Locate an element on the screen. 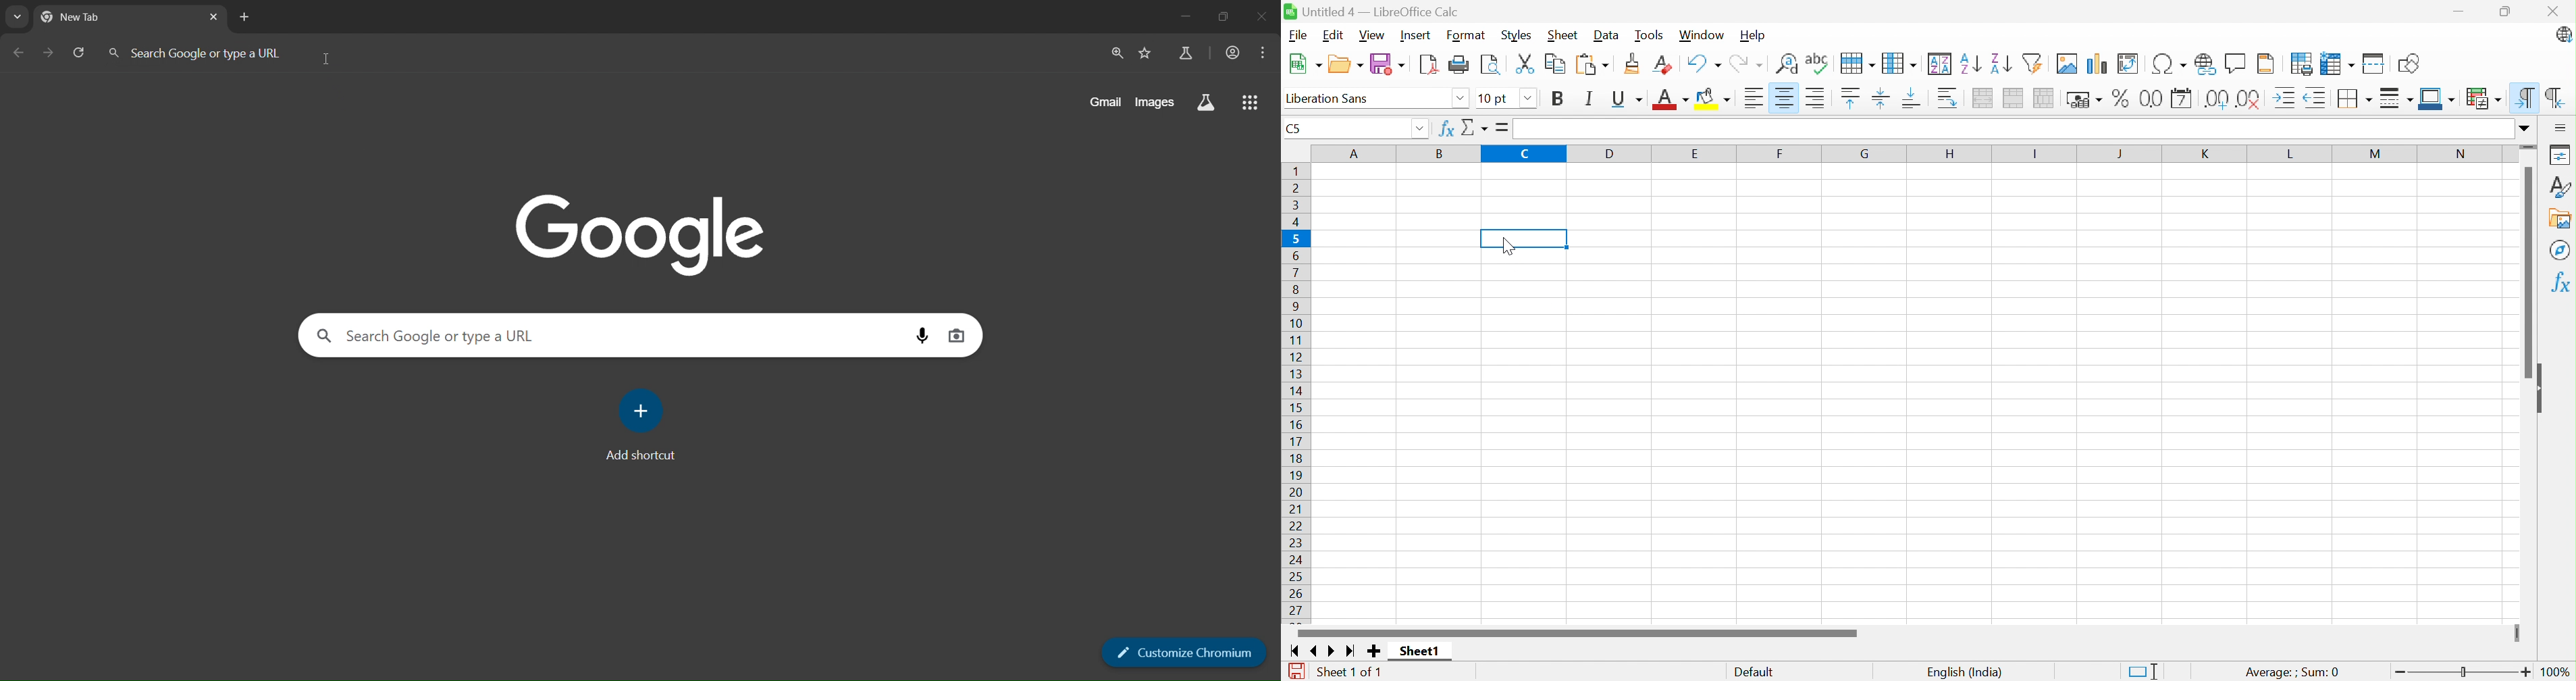  LibreOffice Calc is located at coordinates (2563, 36).